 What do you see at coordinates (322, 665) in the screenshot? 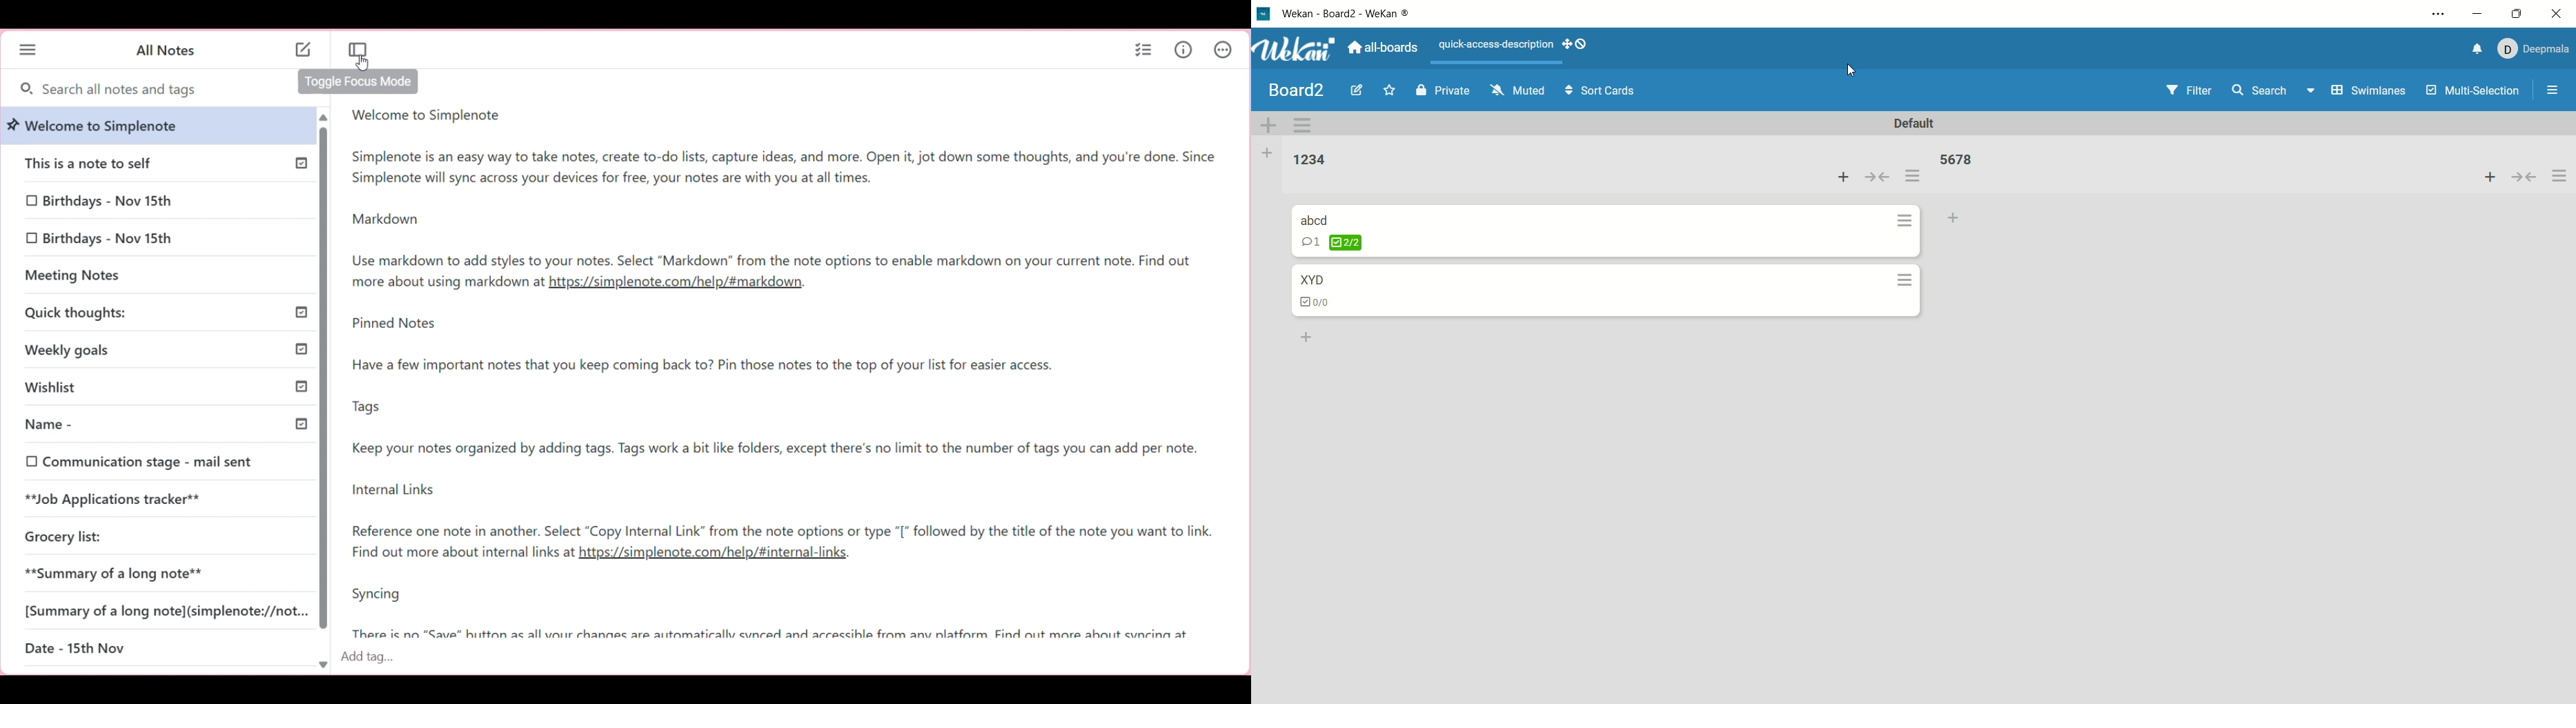
I see `Quick slide to bottom` at bounding box center [322, 665].